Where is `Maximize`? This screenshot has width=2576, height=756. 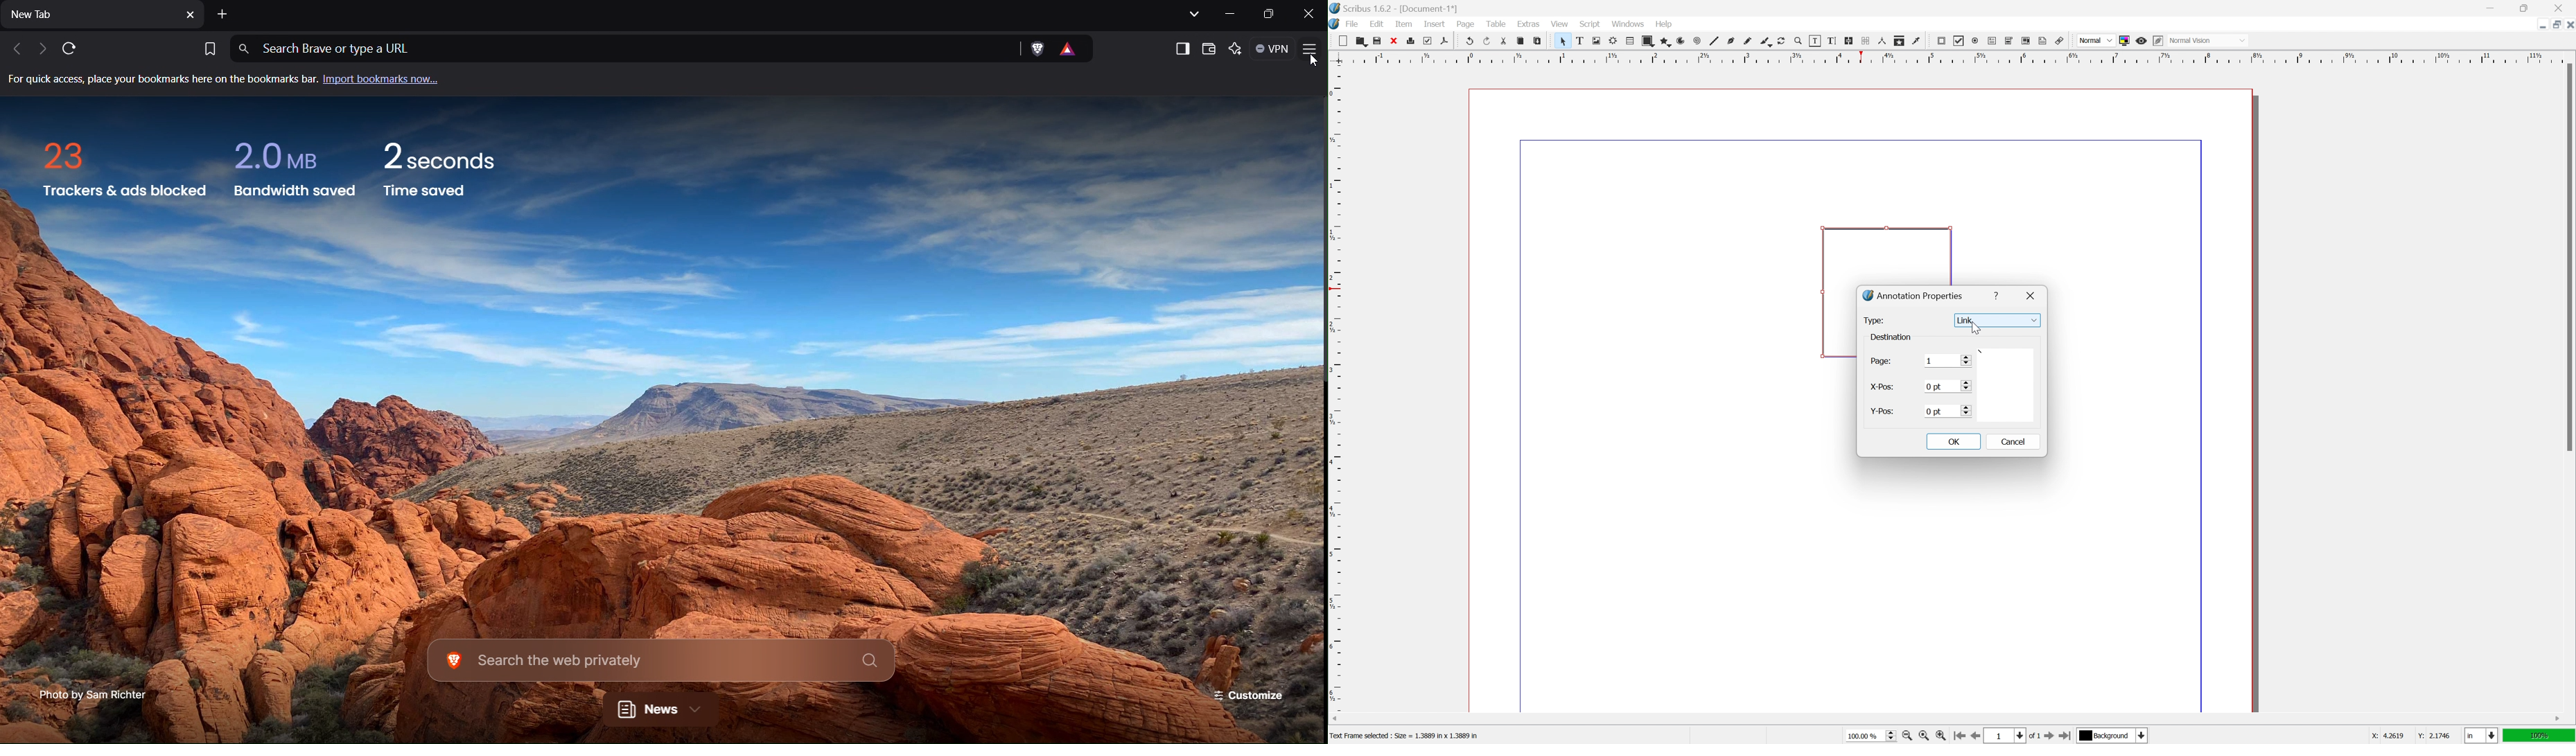
Maximize is located at coordinates (1270, 14).